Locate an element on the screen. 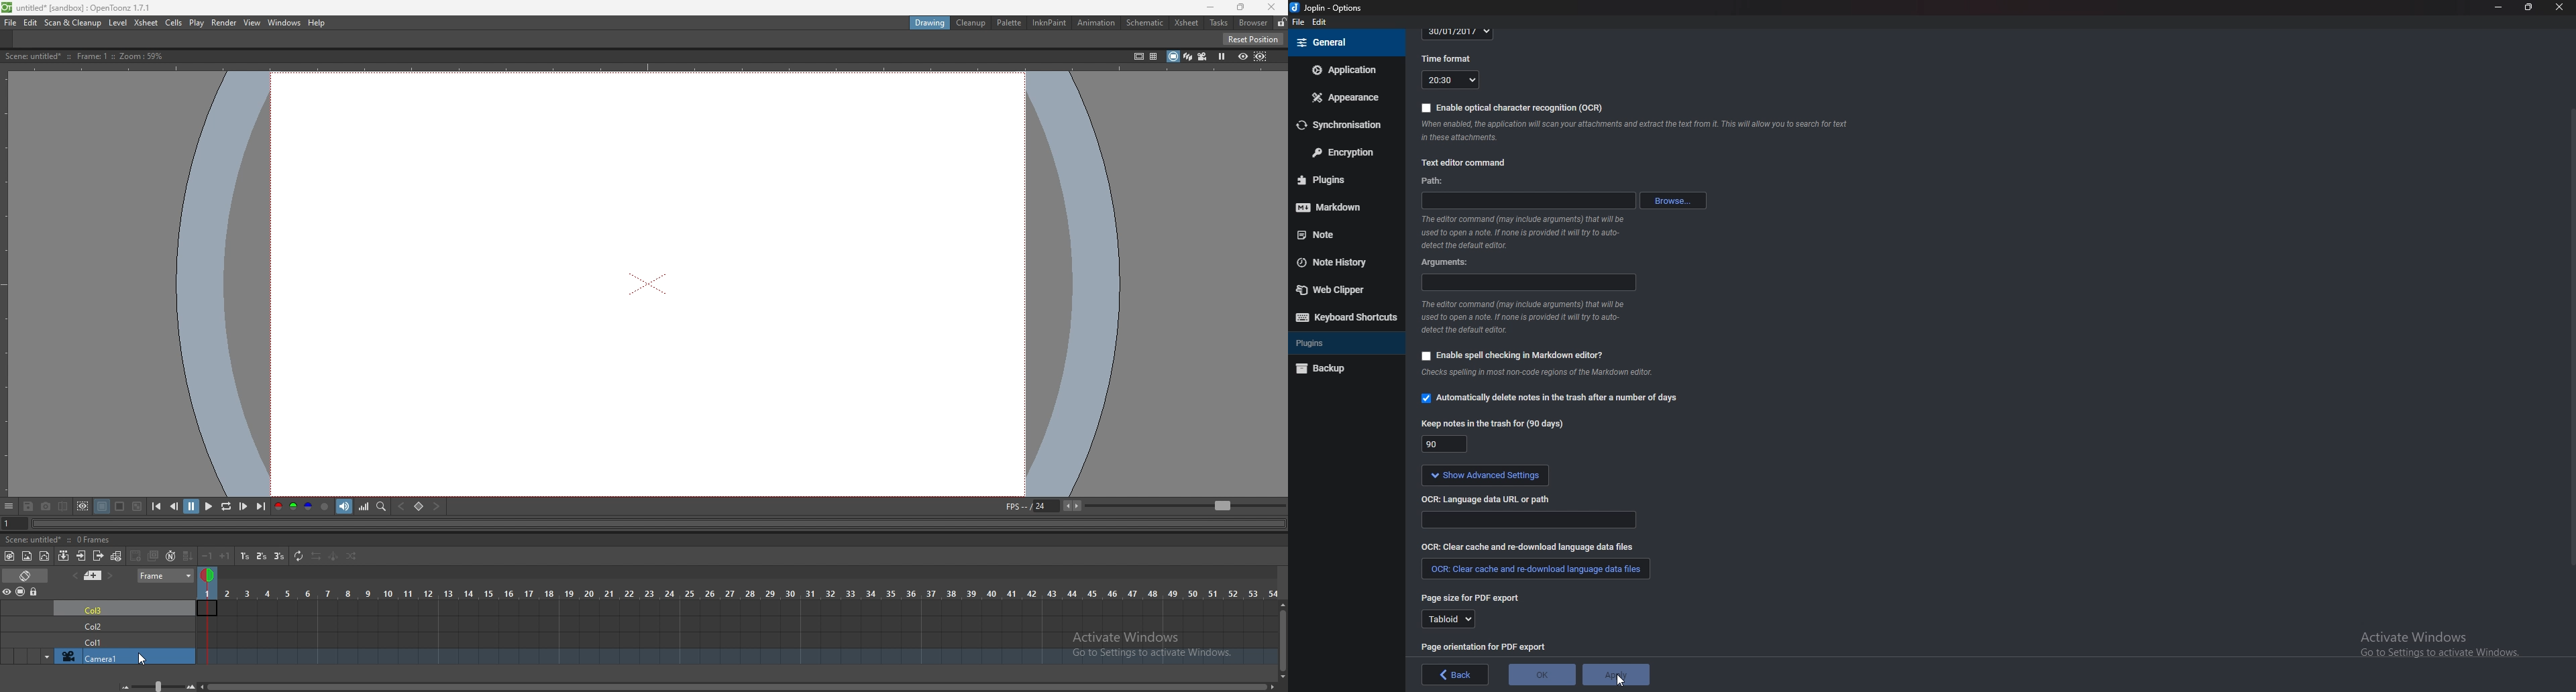 The width and height of the screenshot is (2576, 700). Automatically delete notes is located at coordinates (1552, 396).